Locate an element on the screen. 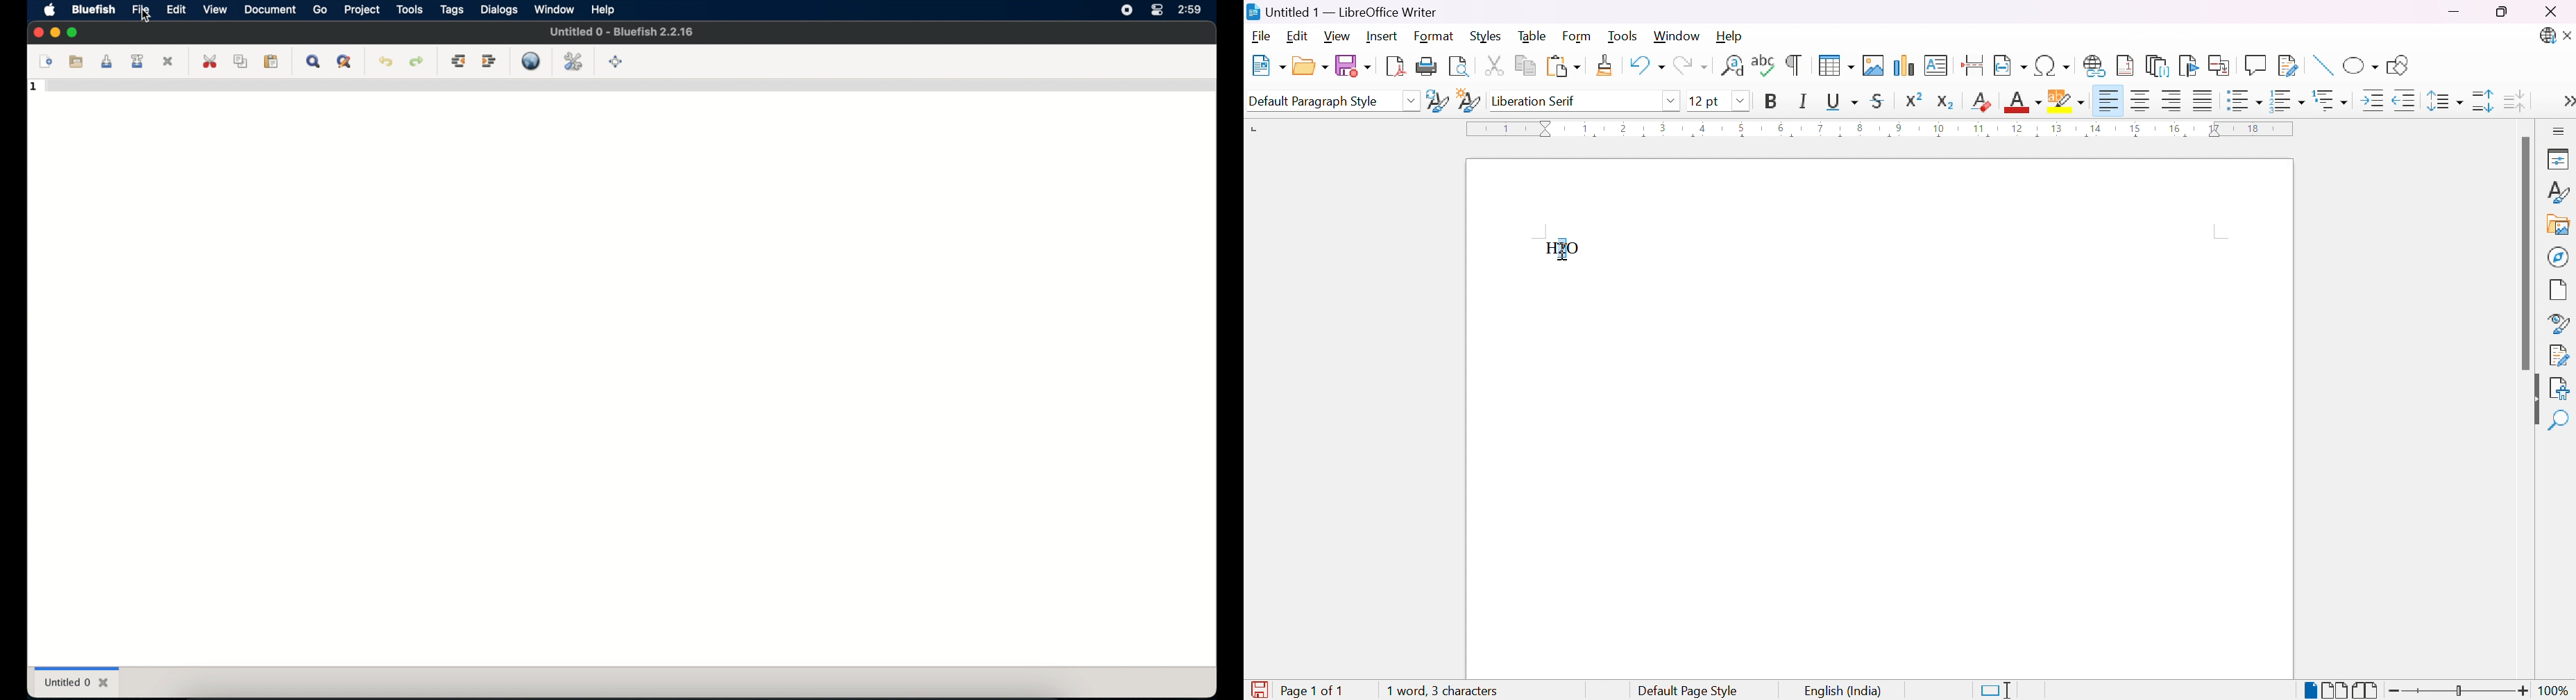 This screenshot has height=700, width=2576. Insert text box is located at coordinates (1935, 65).